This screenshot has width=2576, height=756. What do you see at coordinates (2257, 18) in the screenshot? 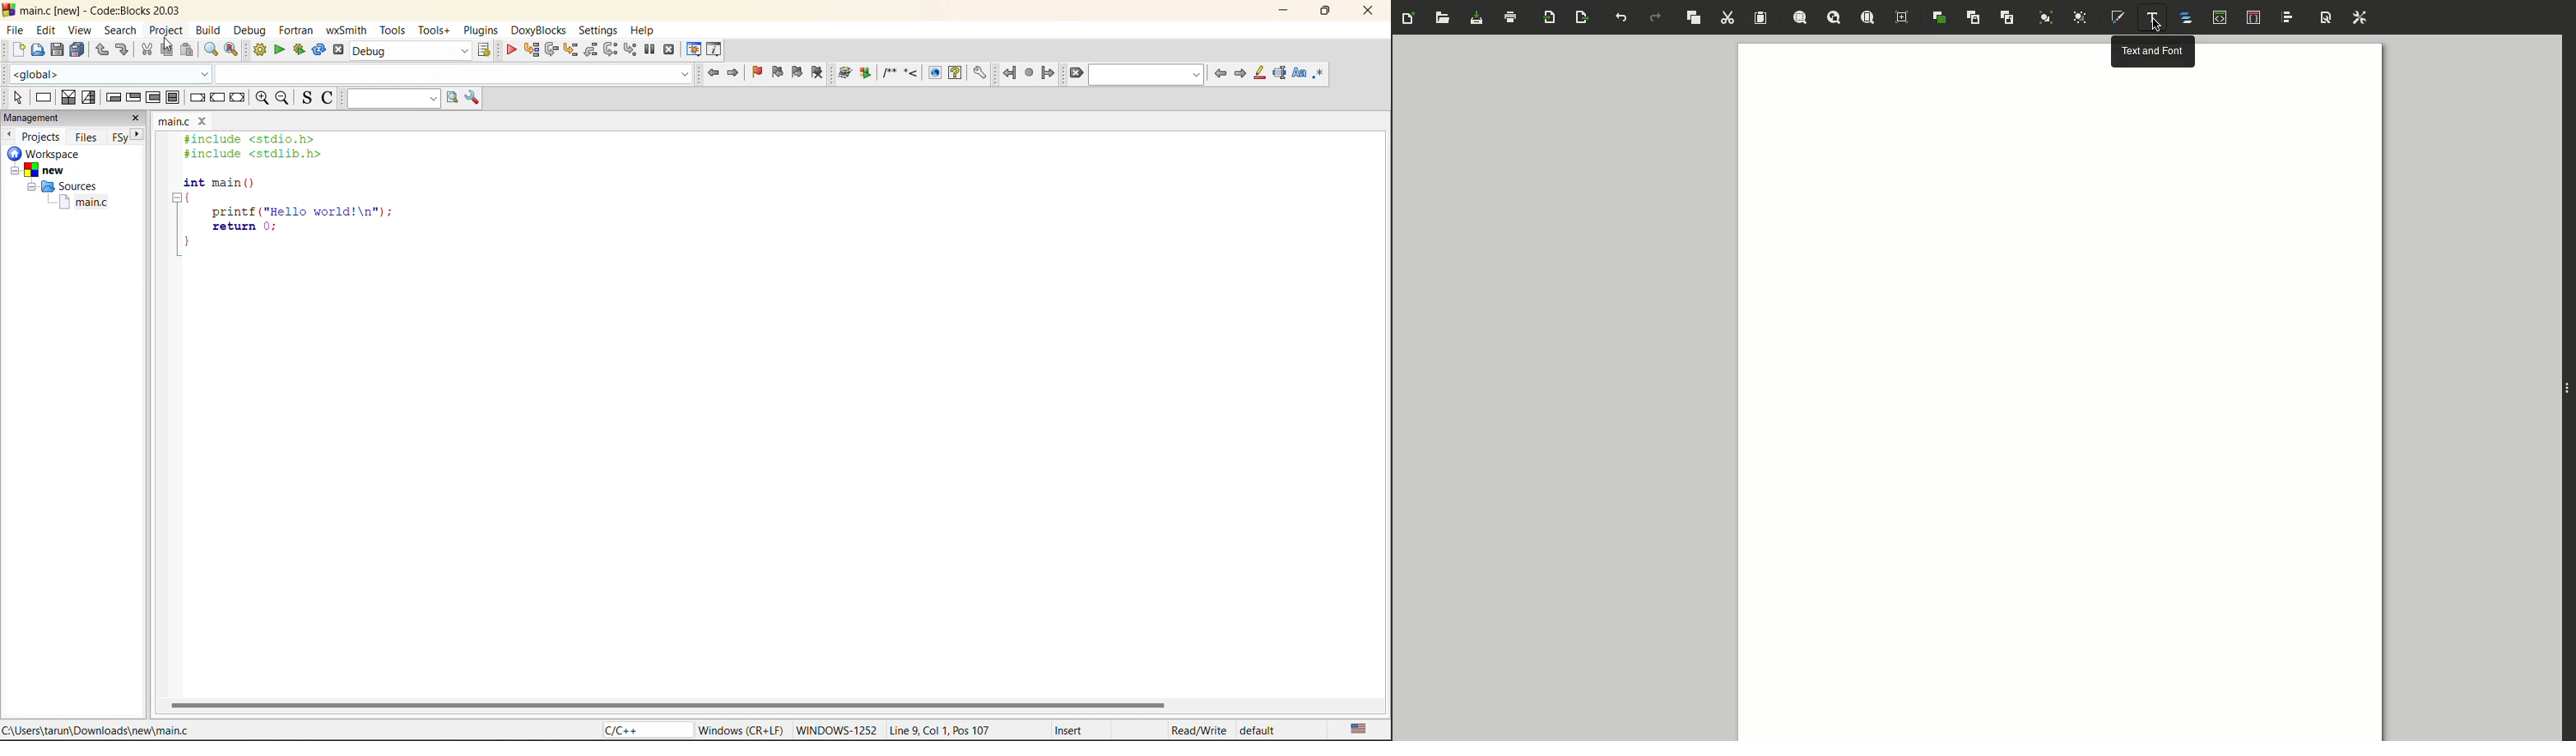
I see `Selectors and CSS` at bounding box center [2257, 18].